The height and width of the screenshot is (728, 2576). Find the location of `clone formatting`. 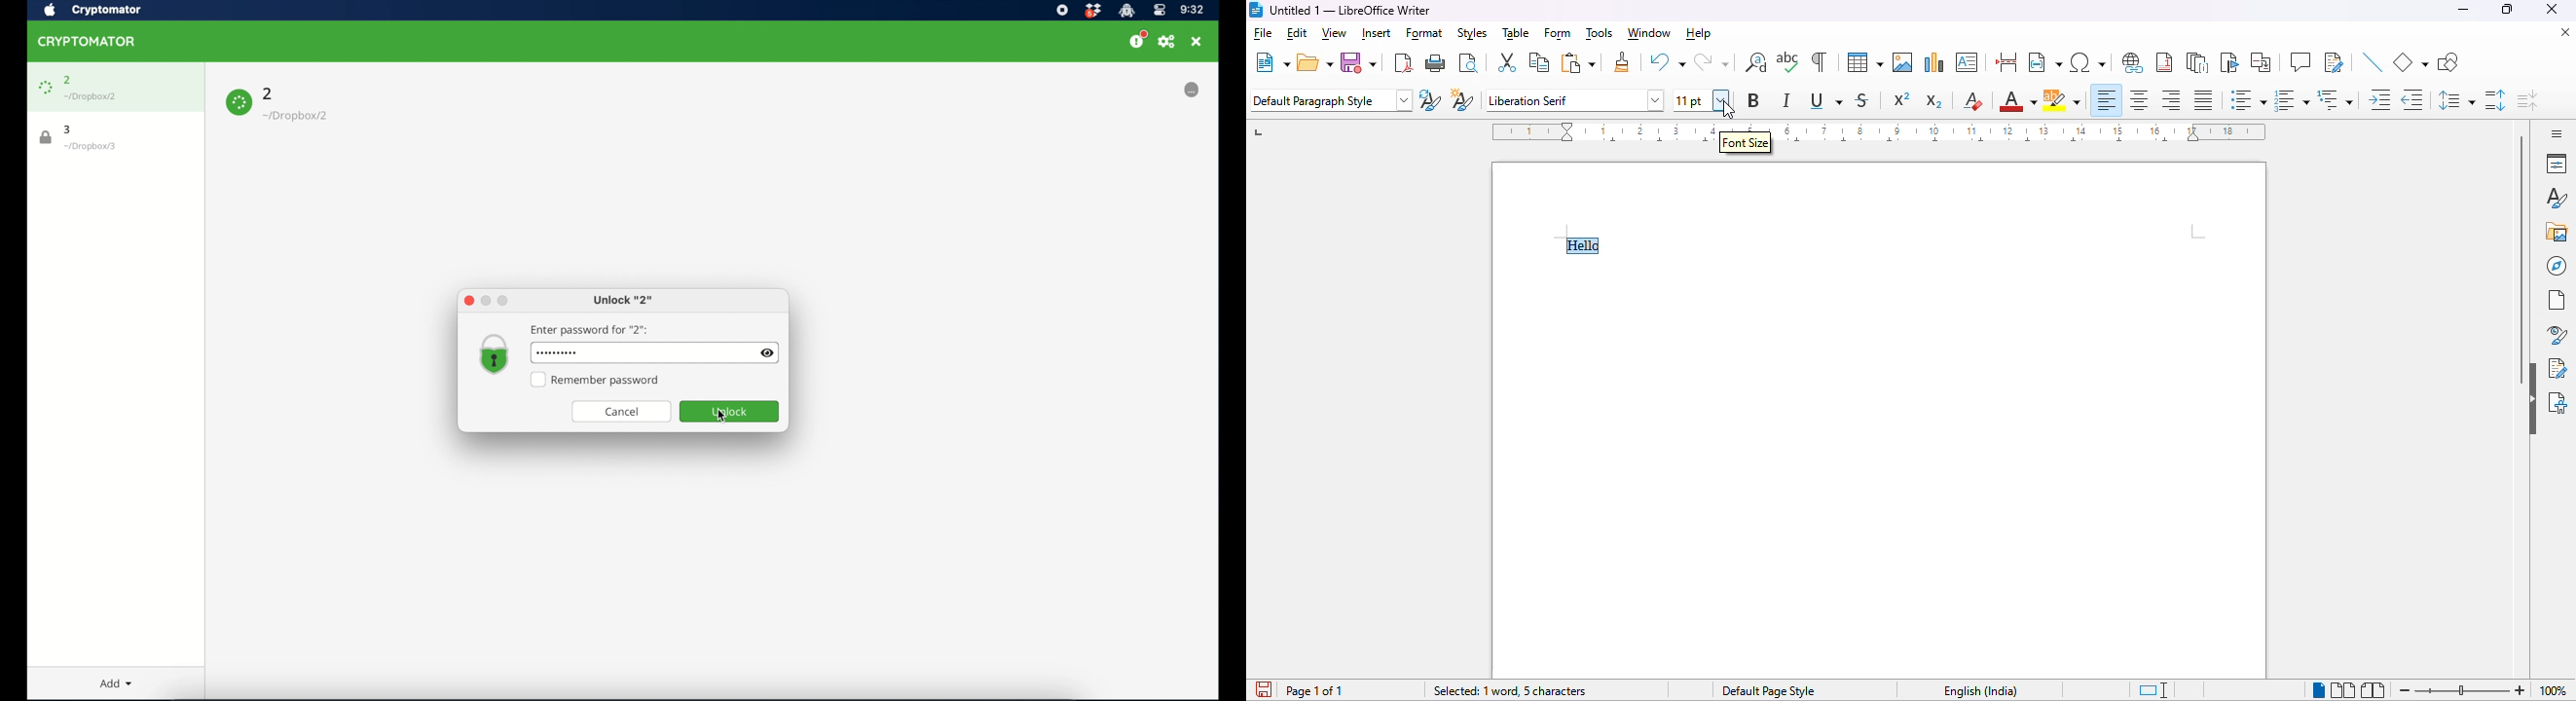

clone formatting is located at coordinates (1623, 62).